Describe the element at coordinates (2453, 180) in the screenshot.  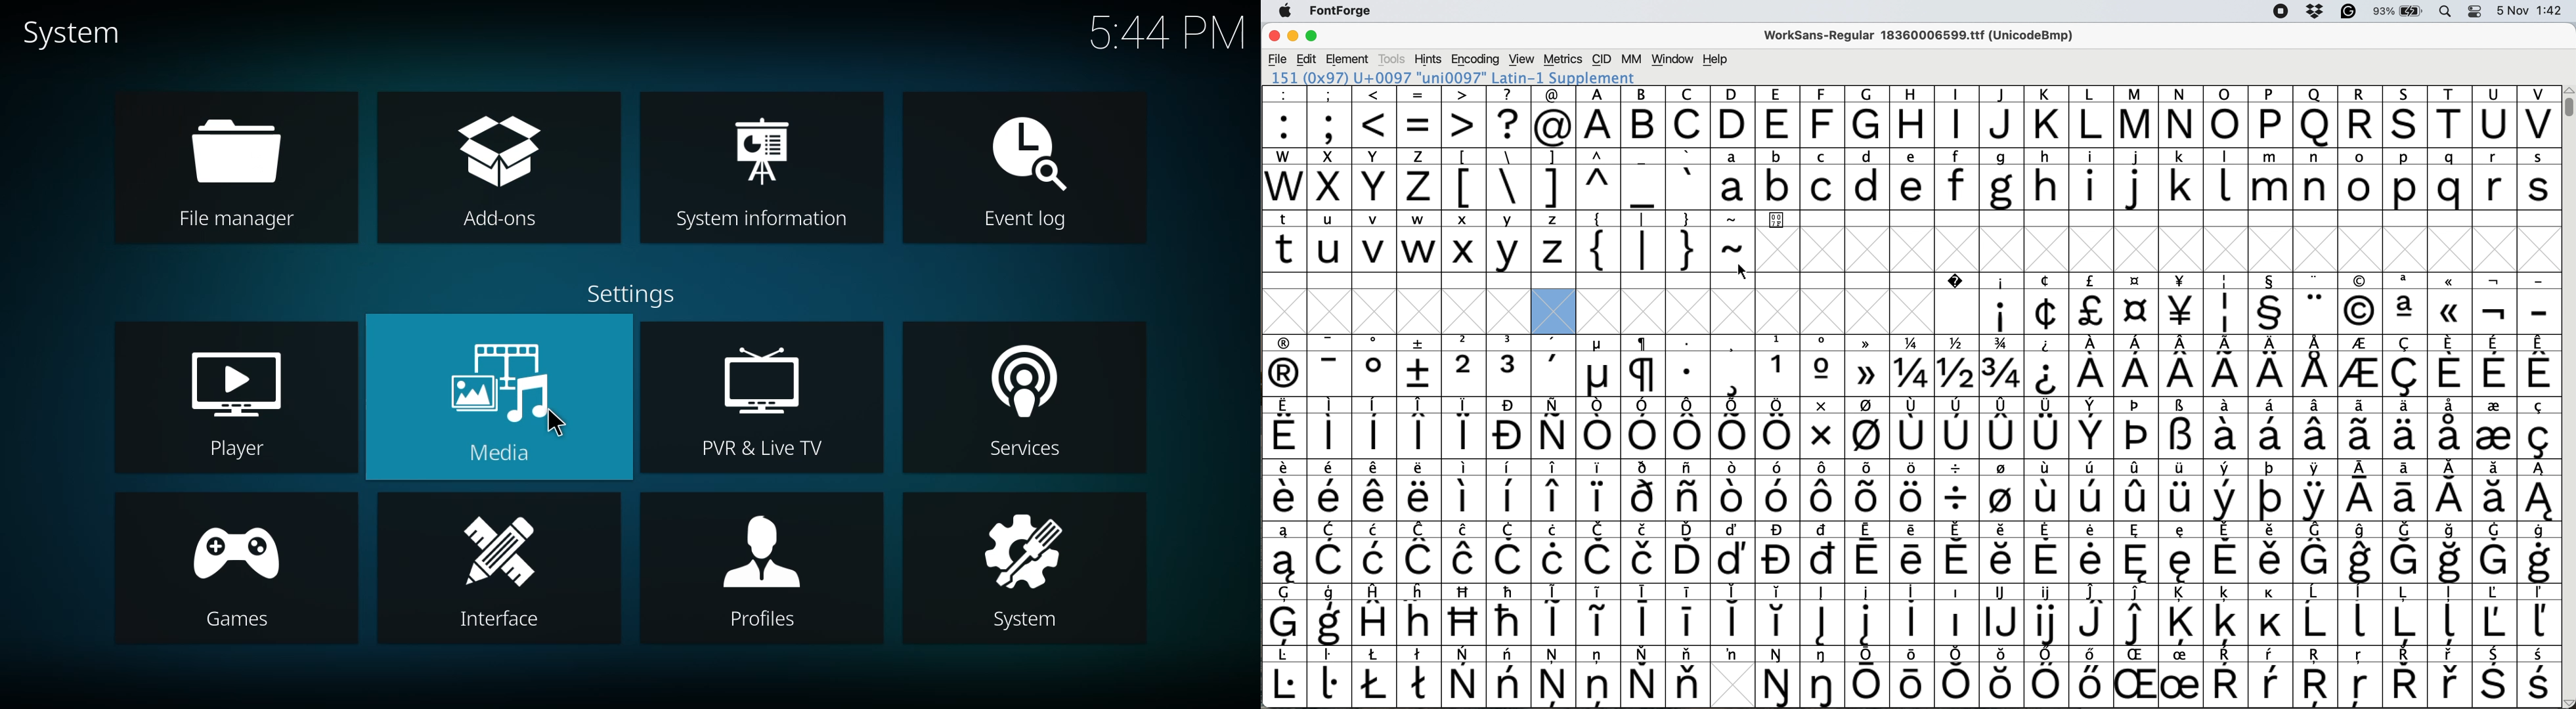
I see `q` at that location.